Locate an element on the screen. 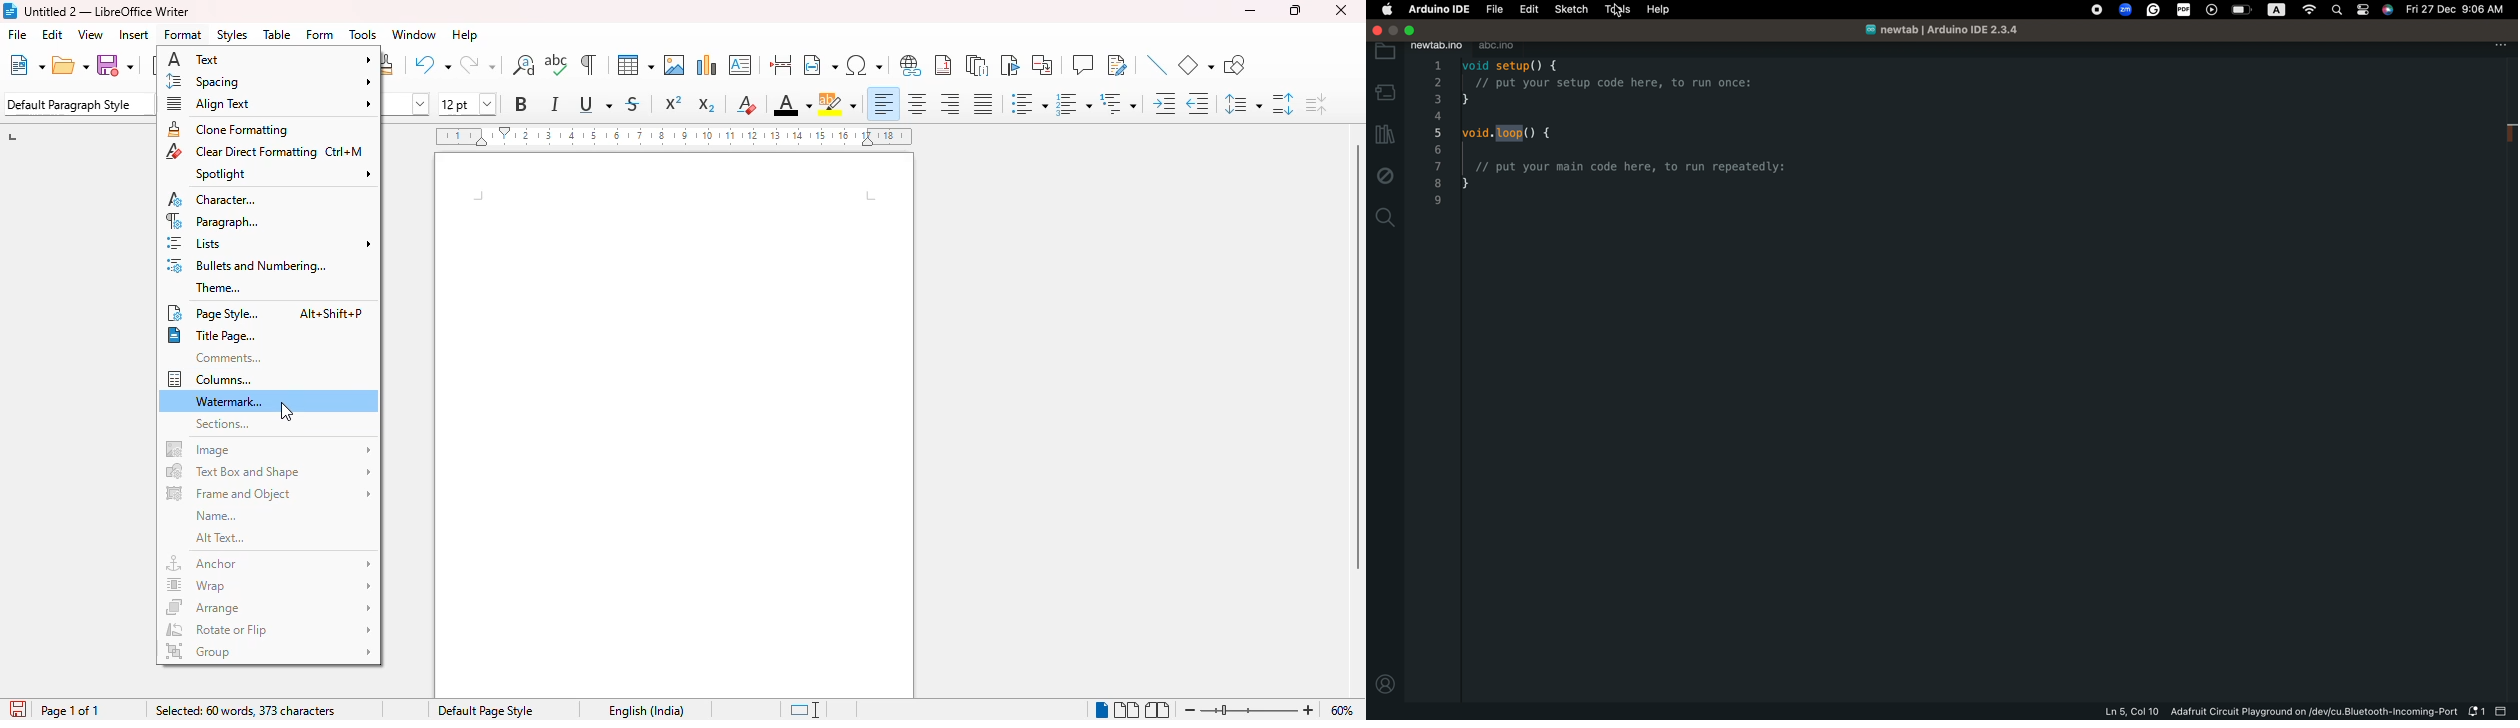 Image resolution: width=2520 pixels, height=728 pixels. help is located at coordinates (1658, 11).